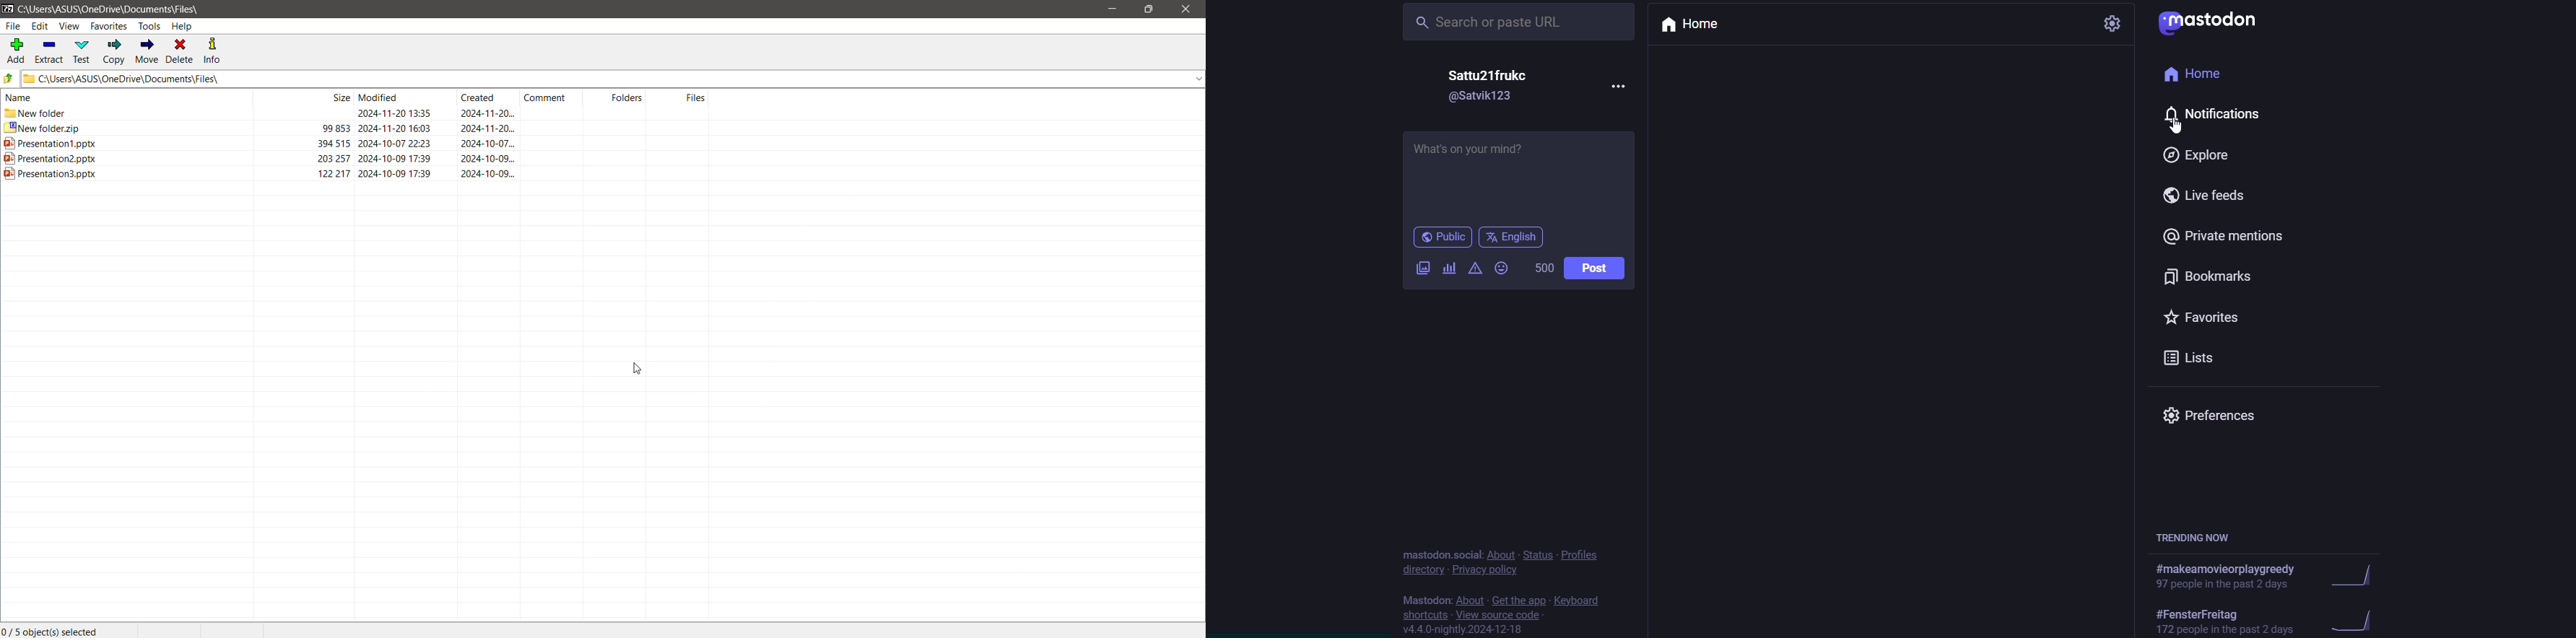 The image size is (2576, 644). I want to click on Mastodon logo, so click(2208, 24).